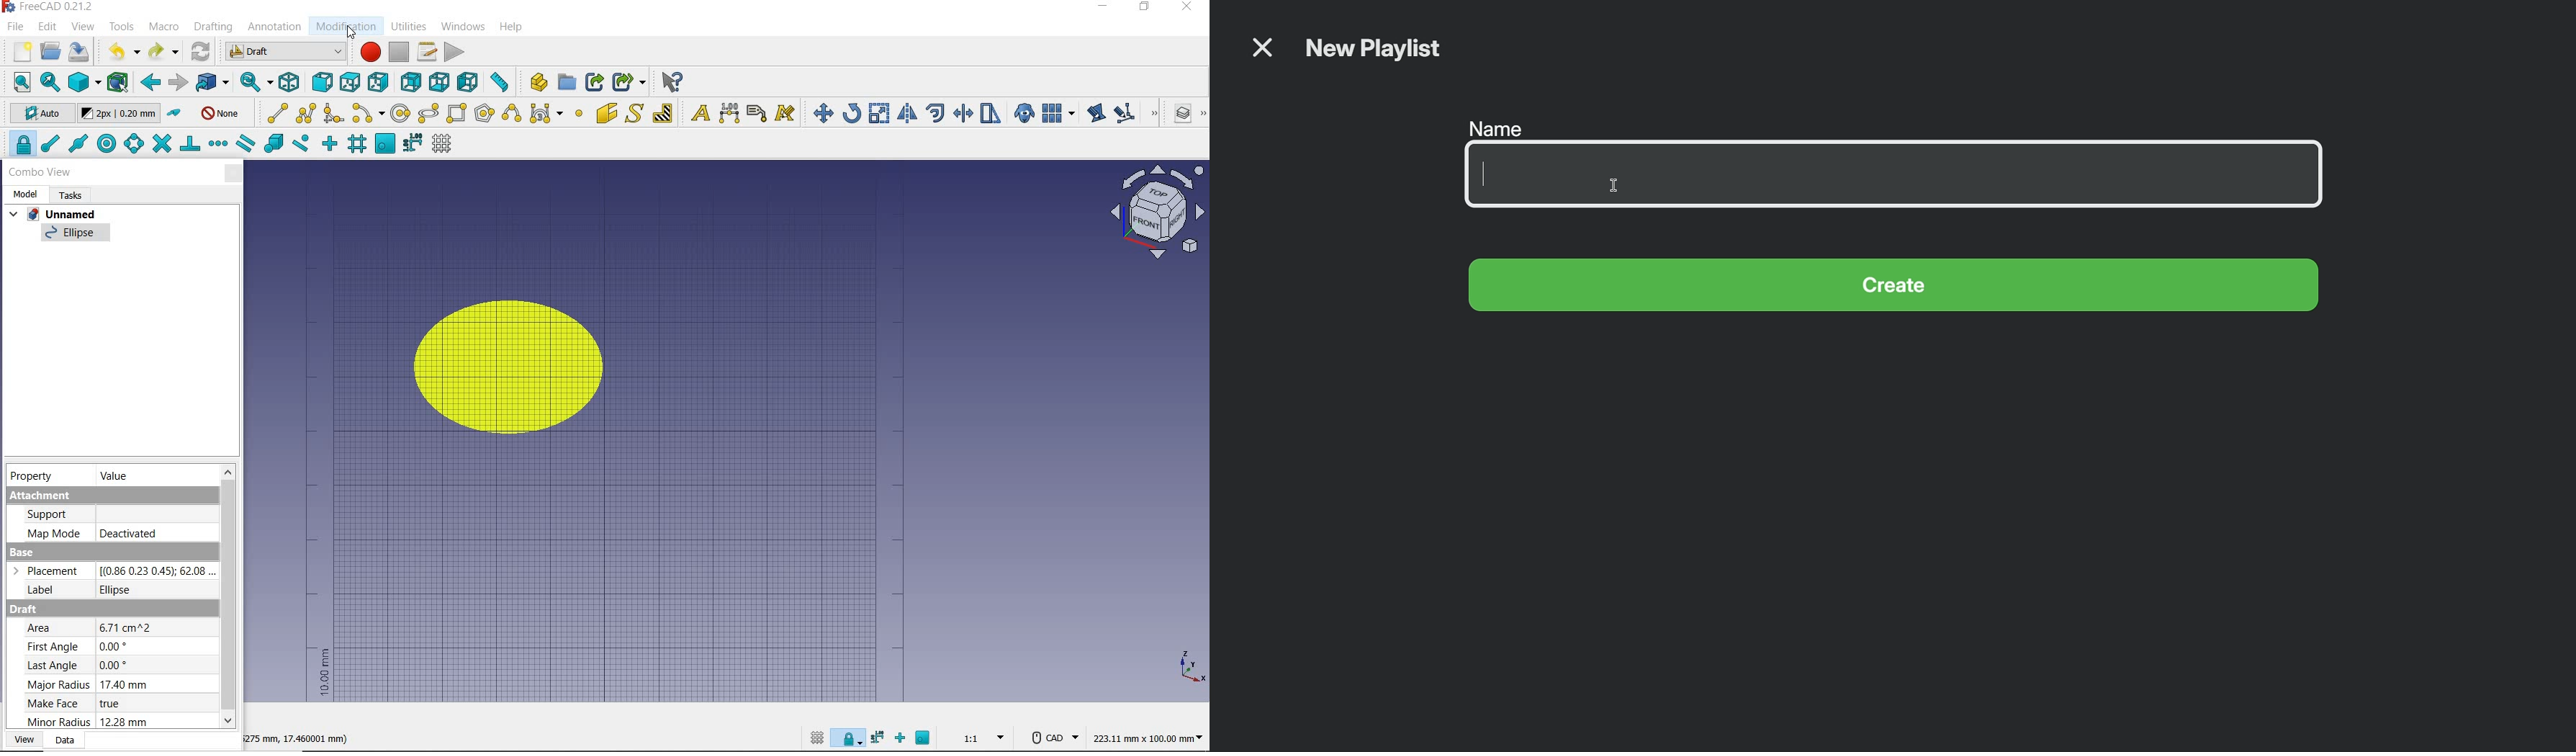  What do you see at coordinates (1145, 7) in the screenshot?
I see `restore down` at bounding box center [1145, 7].